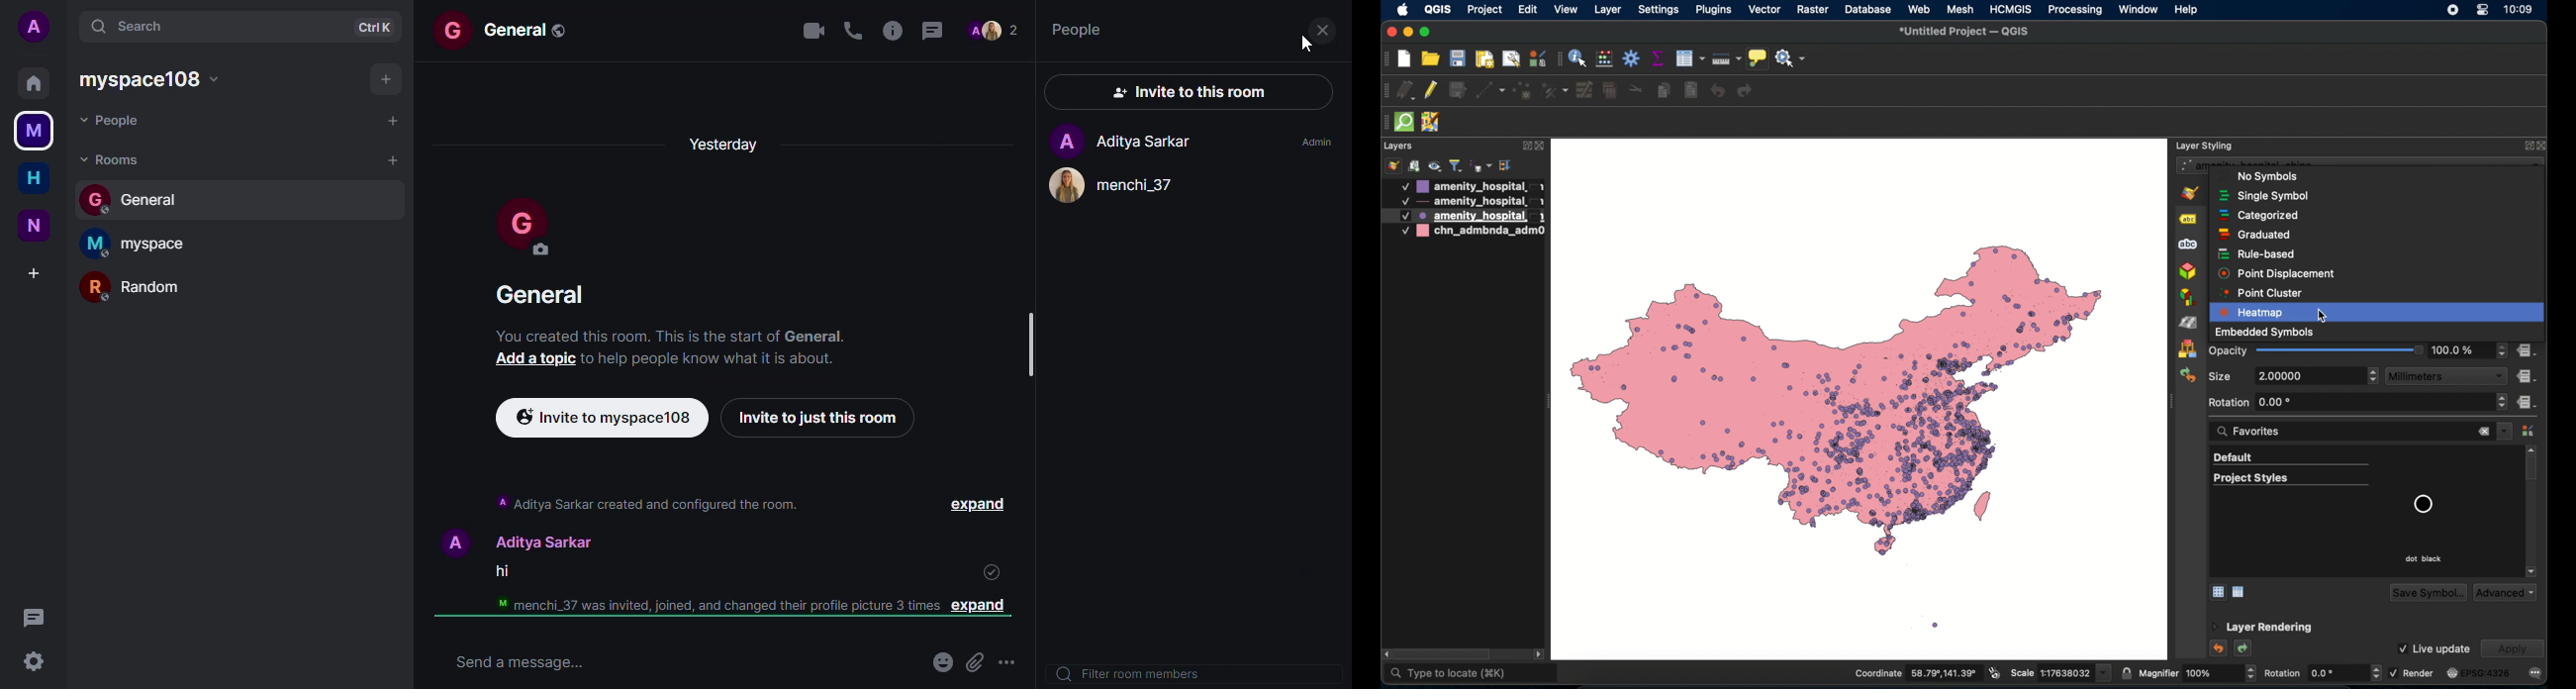  Describe the element at coordinates (1437, 166) in the screenshot. I see `manage map theme` at that location.